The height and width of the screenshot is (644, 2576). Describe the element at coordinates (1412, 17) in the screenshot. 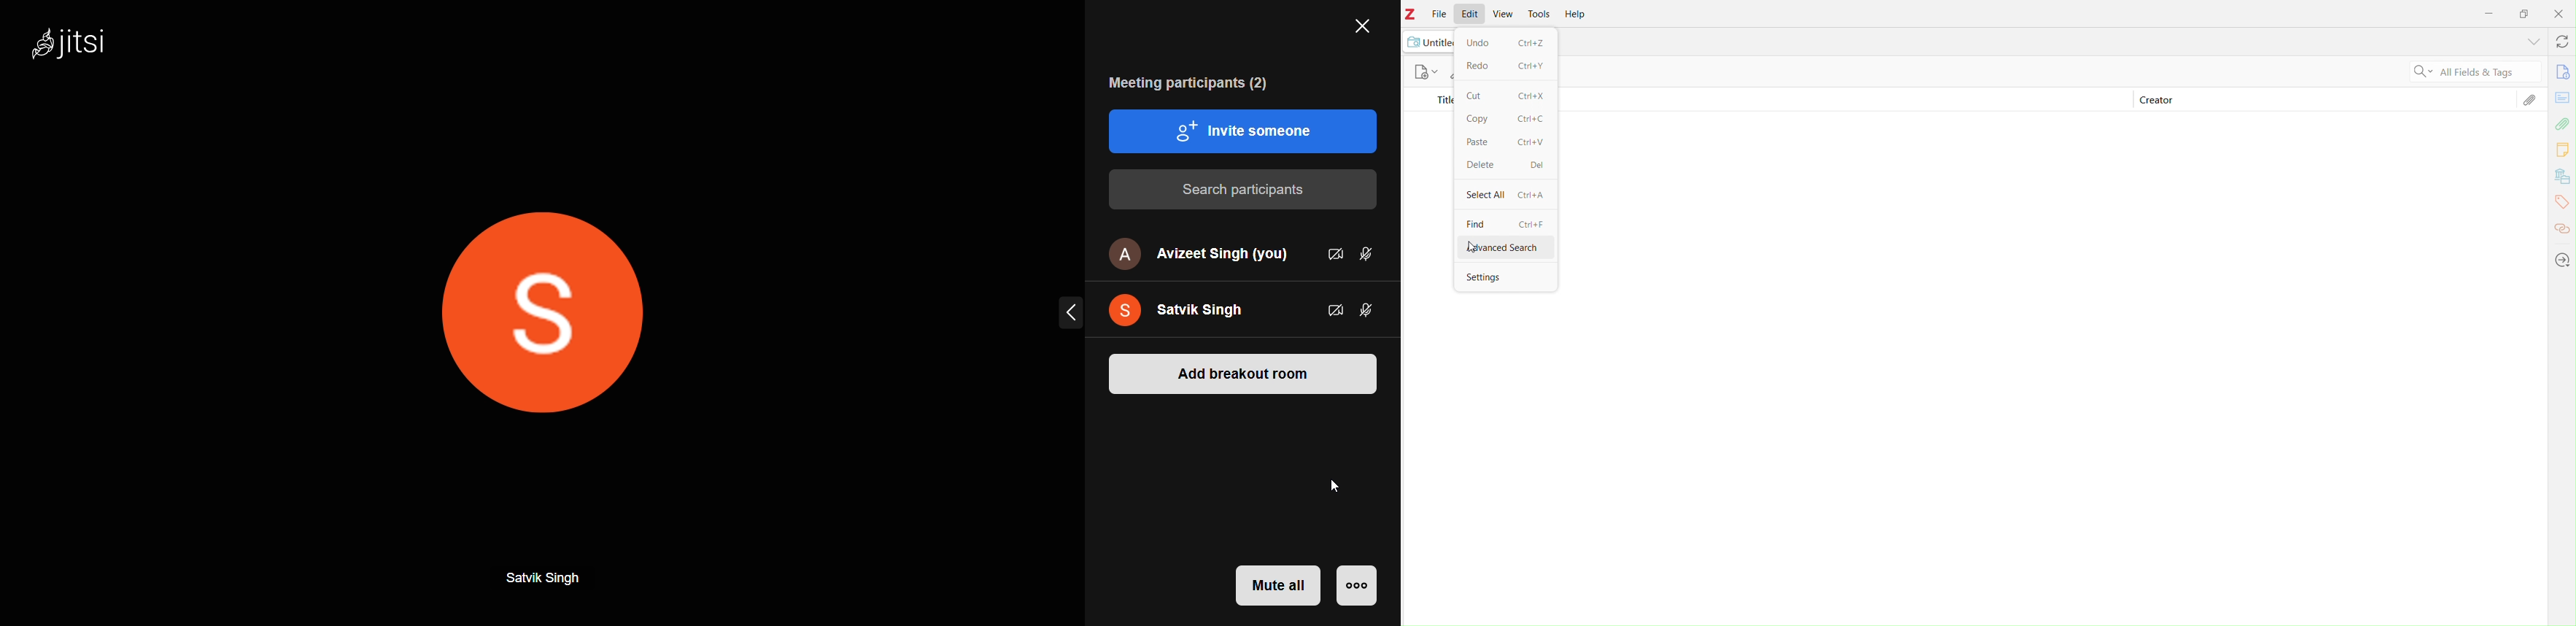

I see `` at that location.